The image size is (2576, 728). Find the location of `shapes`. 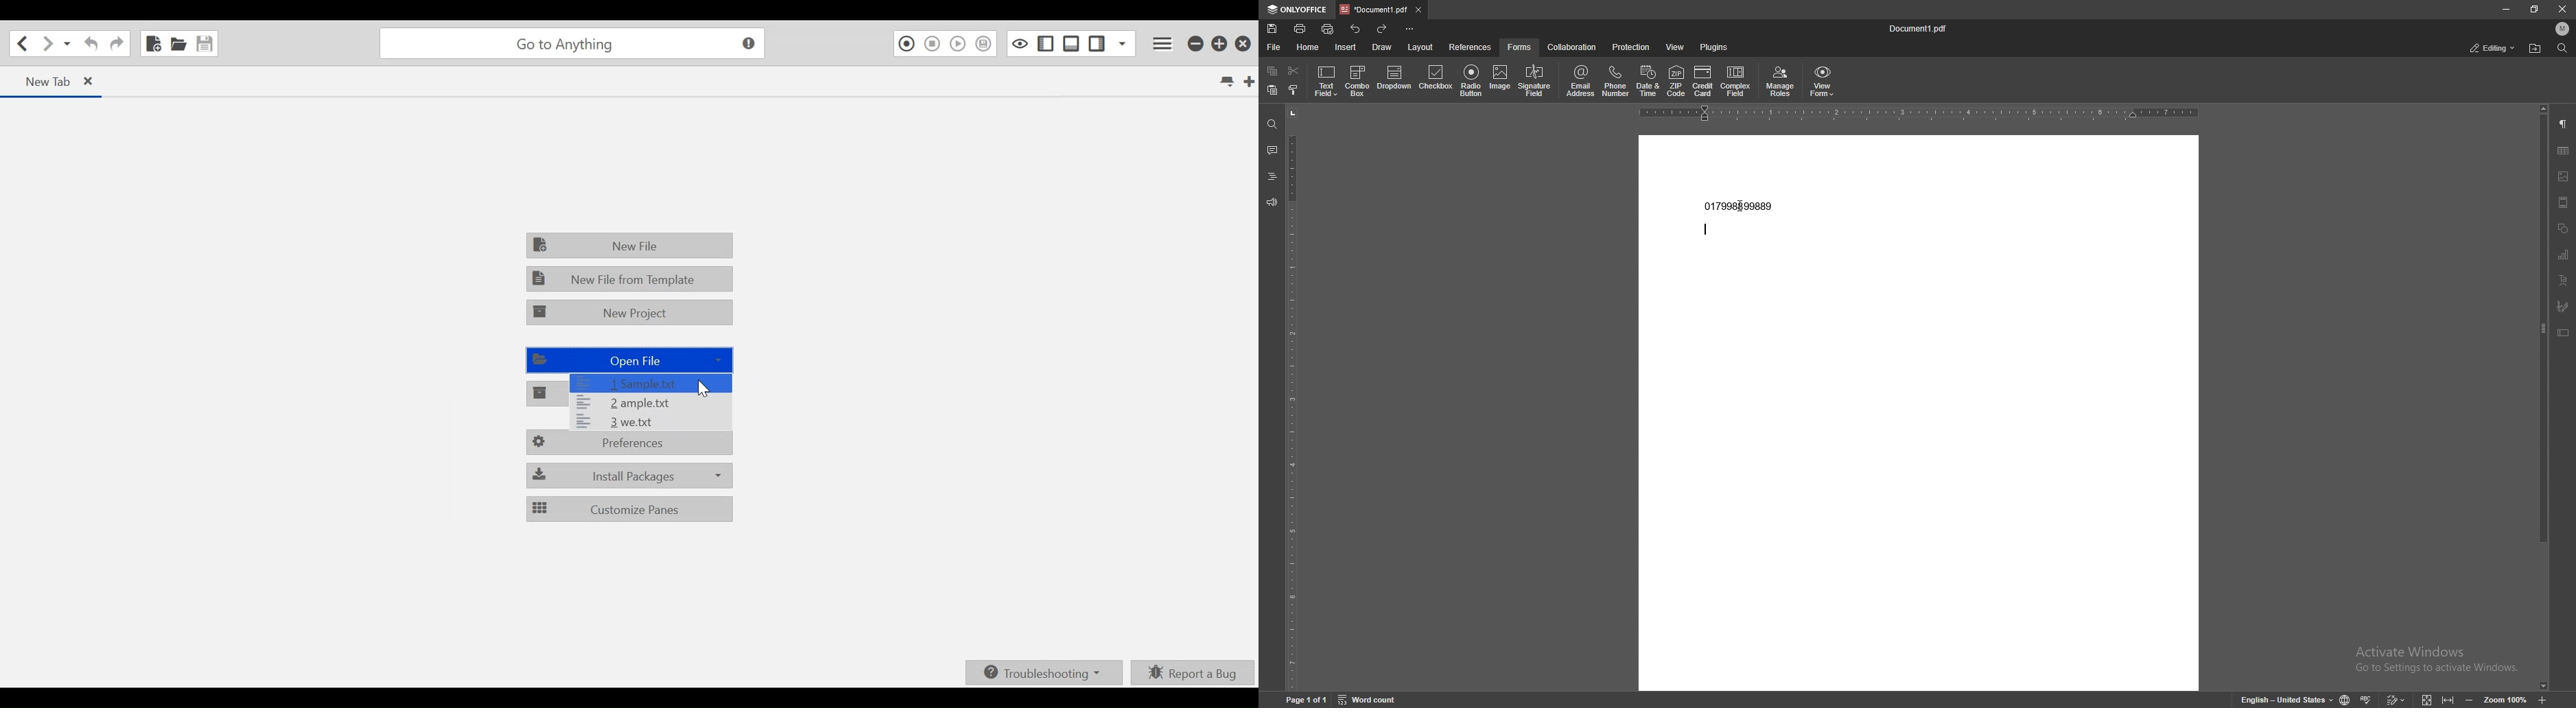

shapes is located at coordinates (2563, 229).